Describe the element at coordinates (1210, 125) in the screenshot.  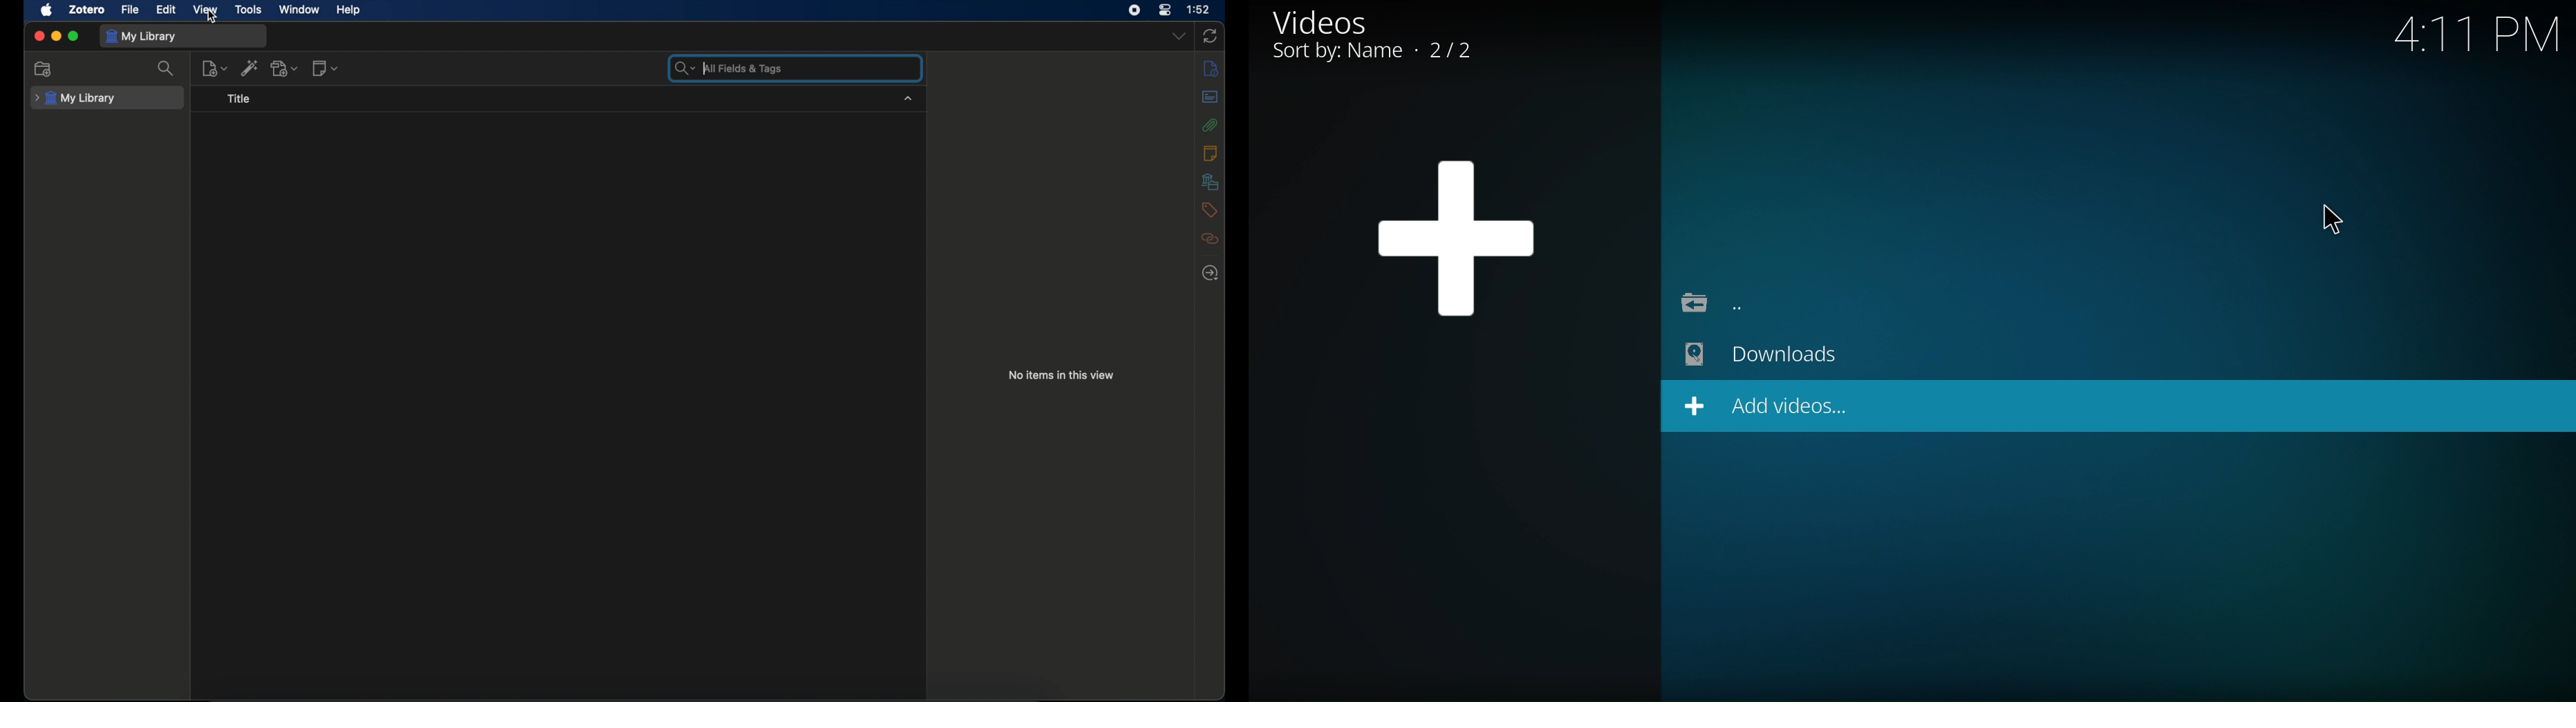
I see `attachments` at that location.